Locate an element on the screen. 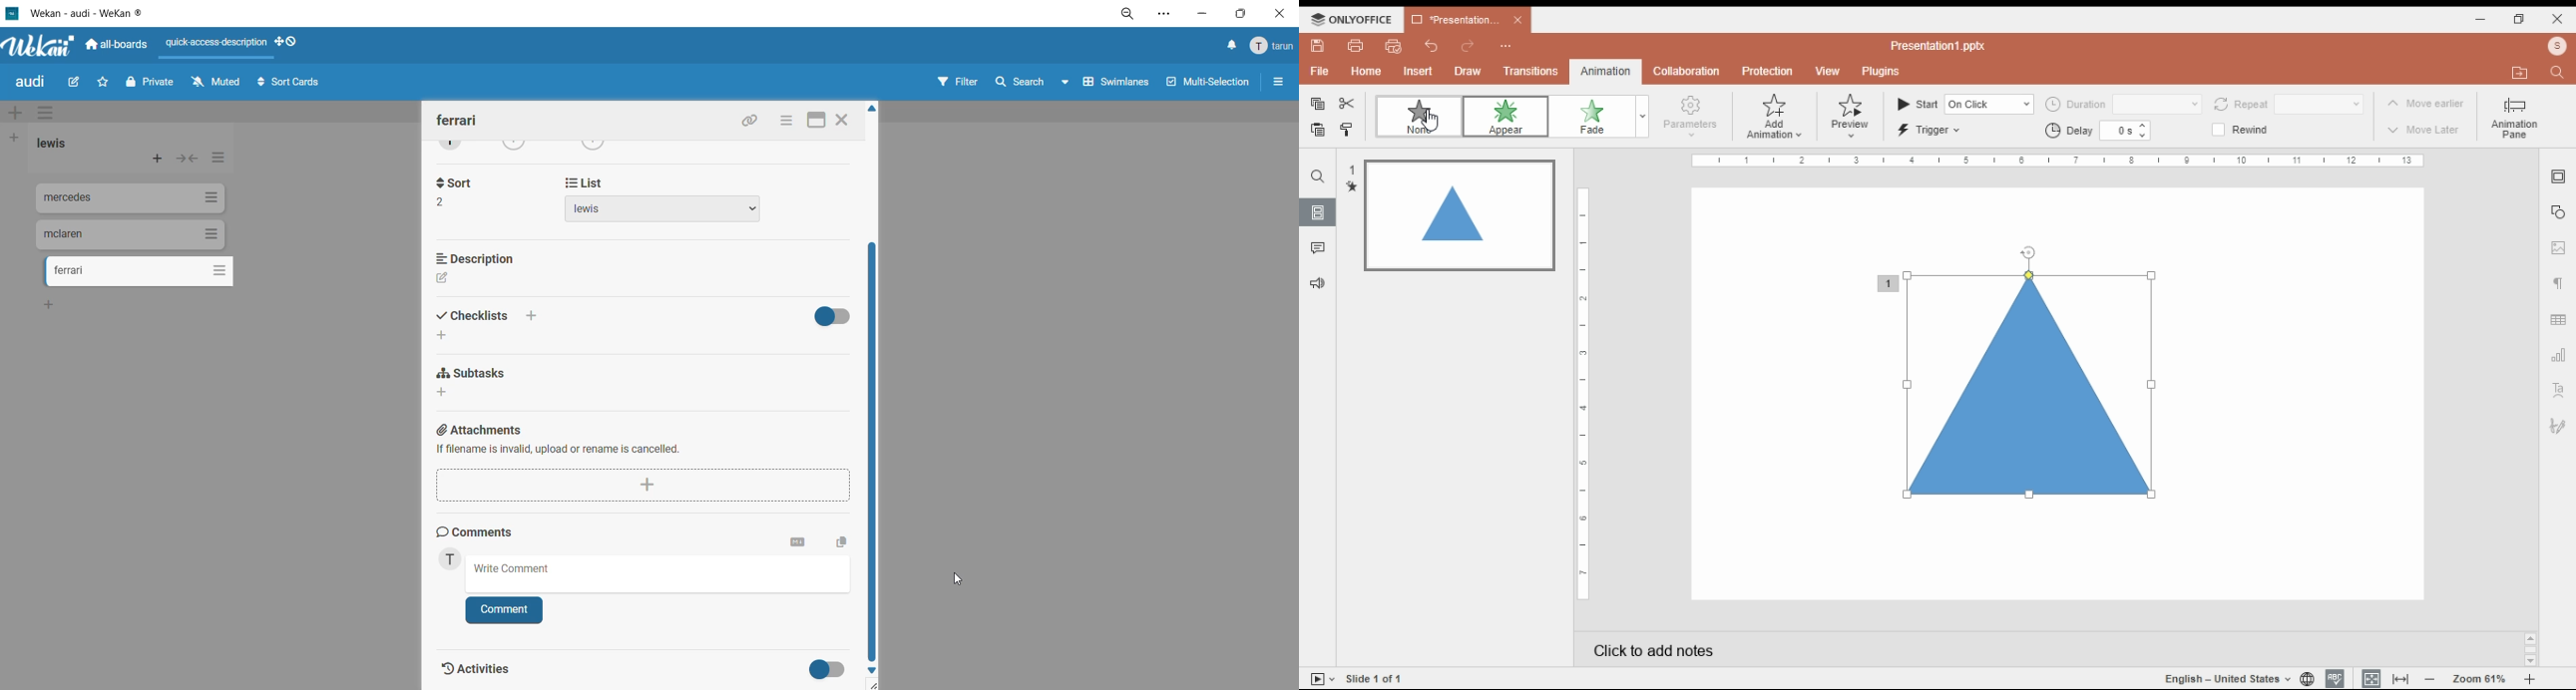  paragraph  settings is located at coordinates (2559, 282).